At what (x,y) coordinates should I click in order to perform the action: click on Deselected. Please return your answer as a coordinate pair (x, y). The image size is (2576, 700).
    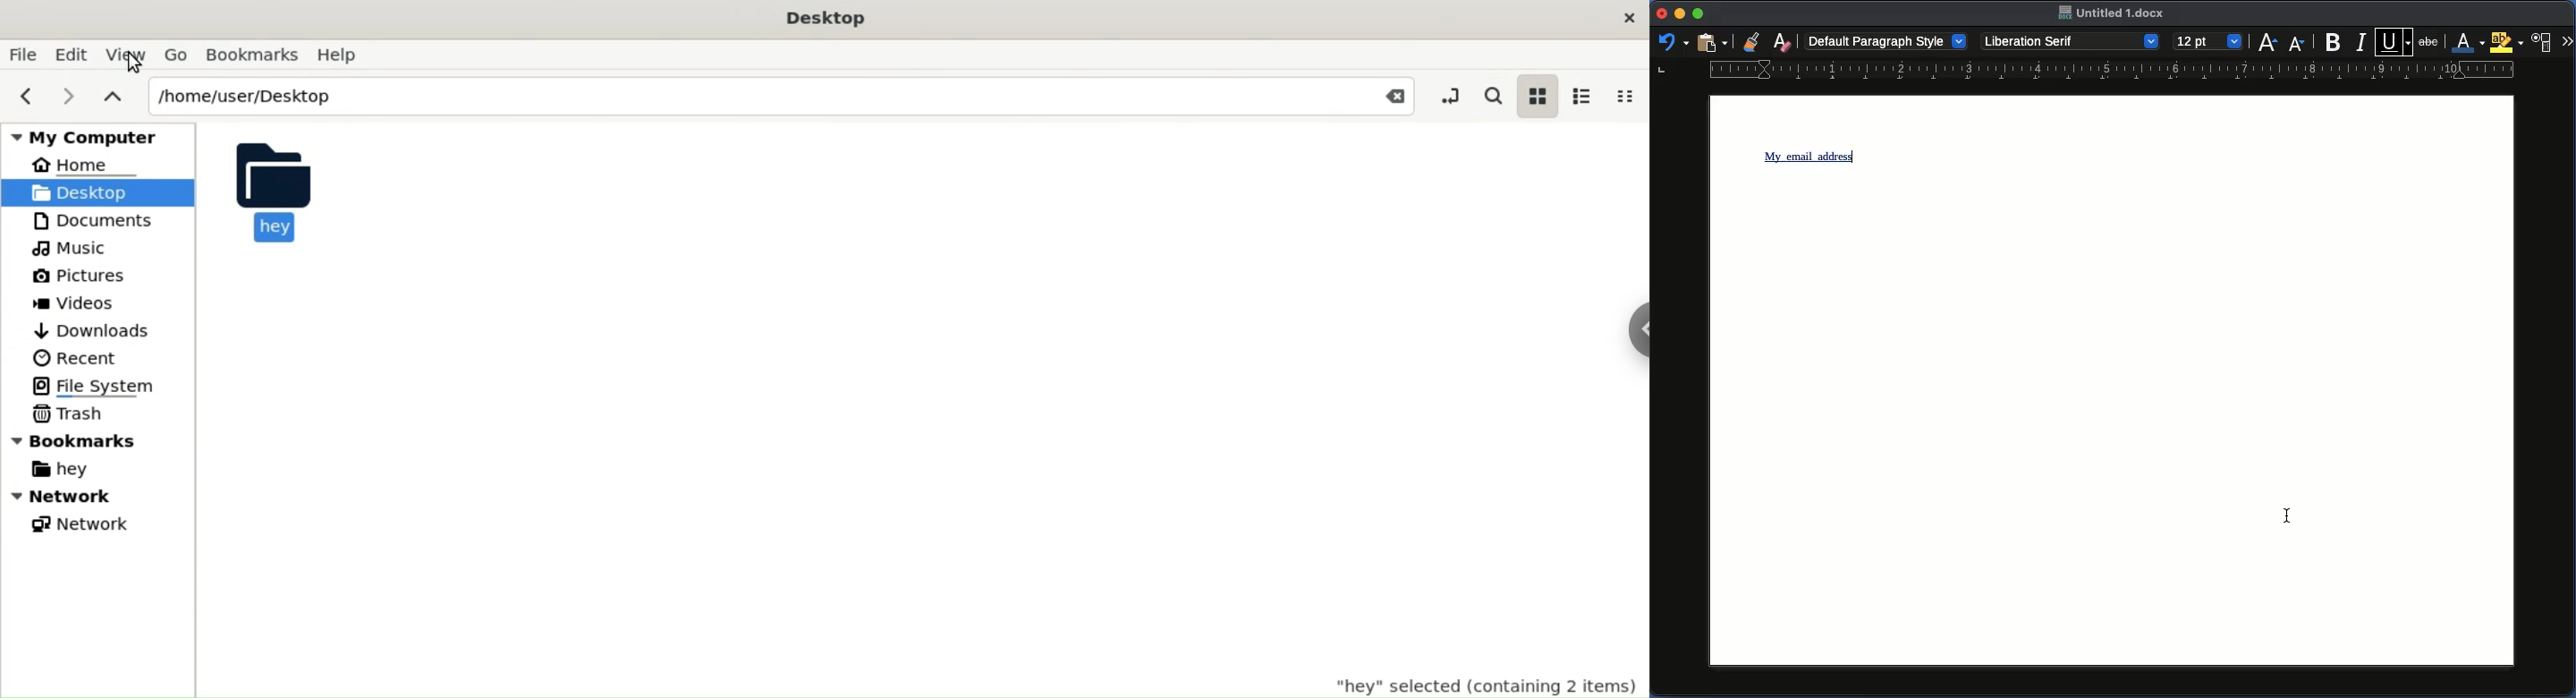
    Looking at the image, I should click on (2287, 512).